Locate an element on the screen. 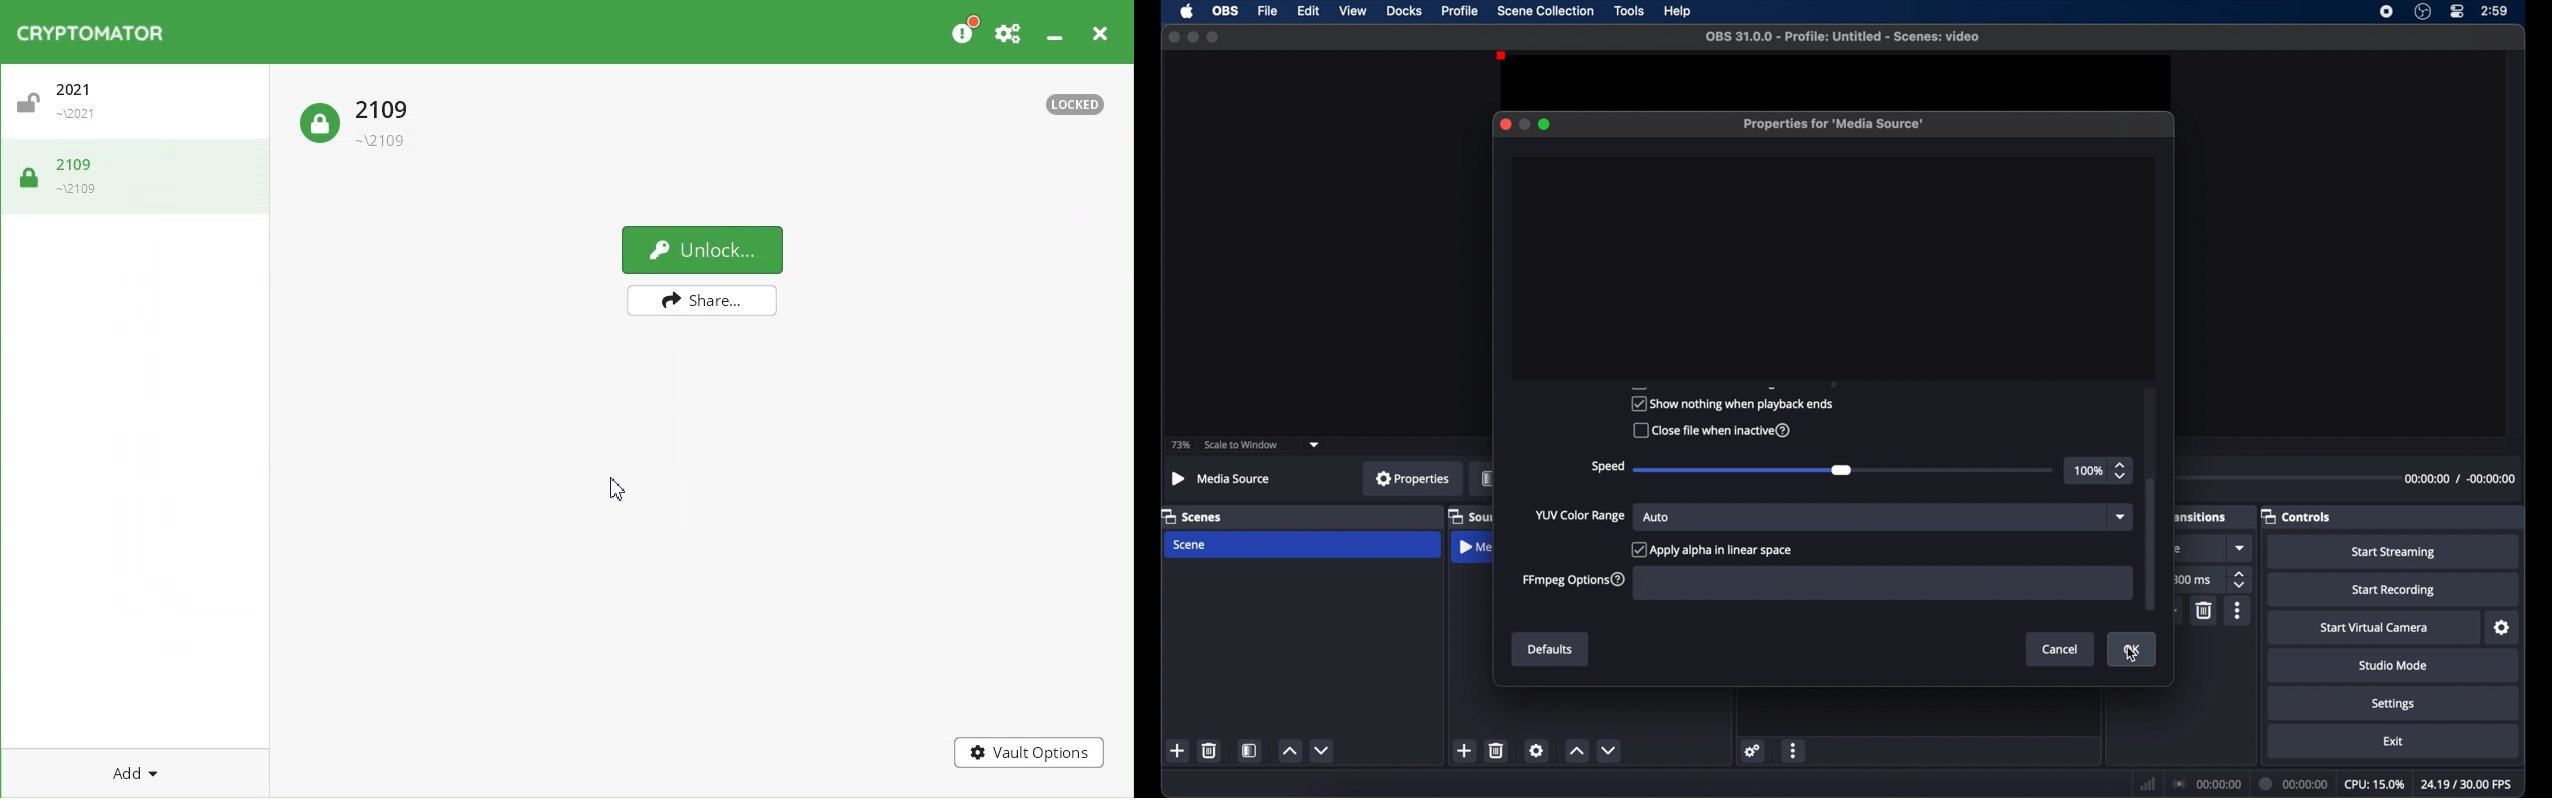 The image size is (2576, 812). stepper buttons is located at coordinates (2241, 579).